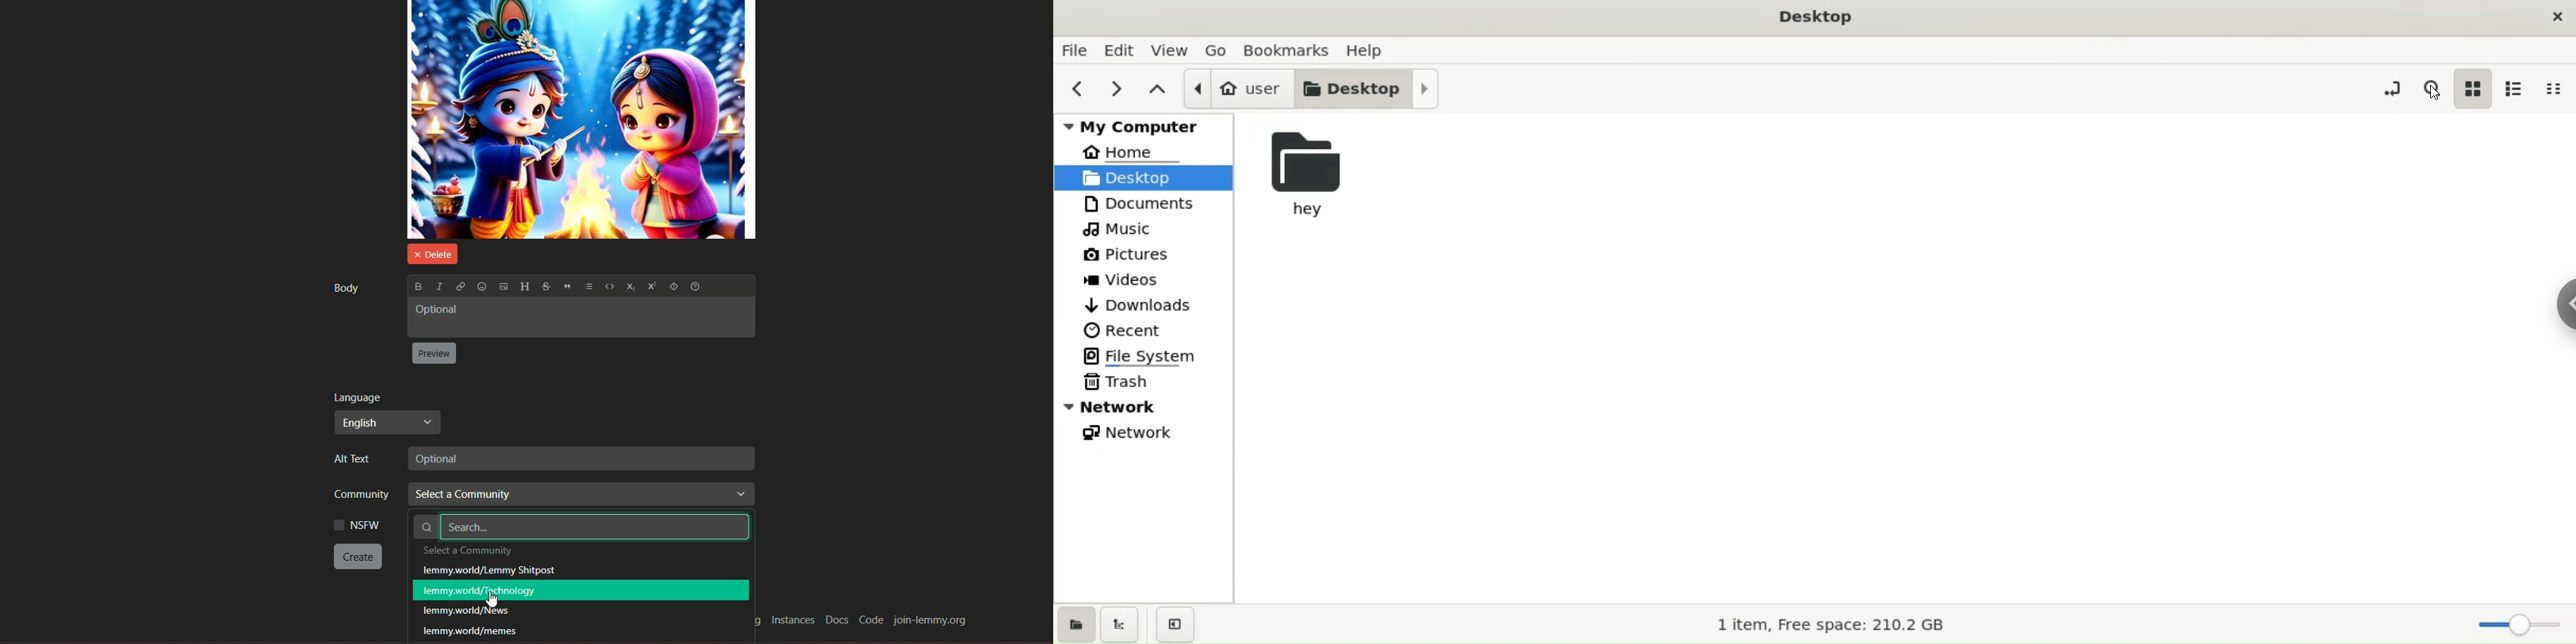 Image resolution: width=2576 pixels, height=644 pixels. I want to click on , so click(650, 287).